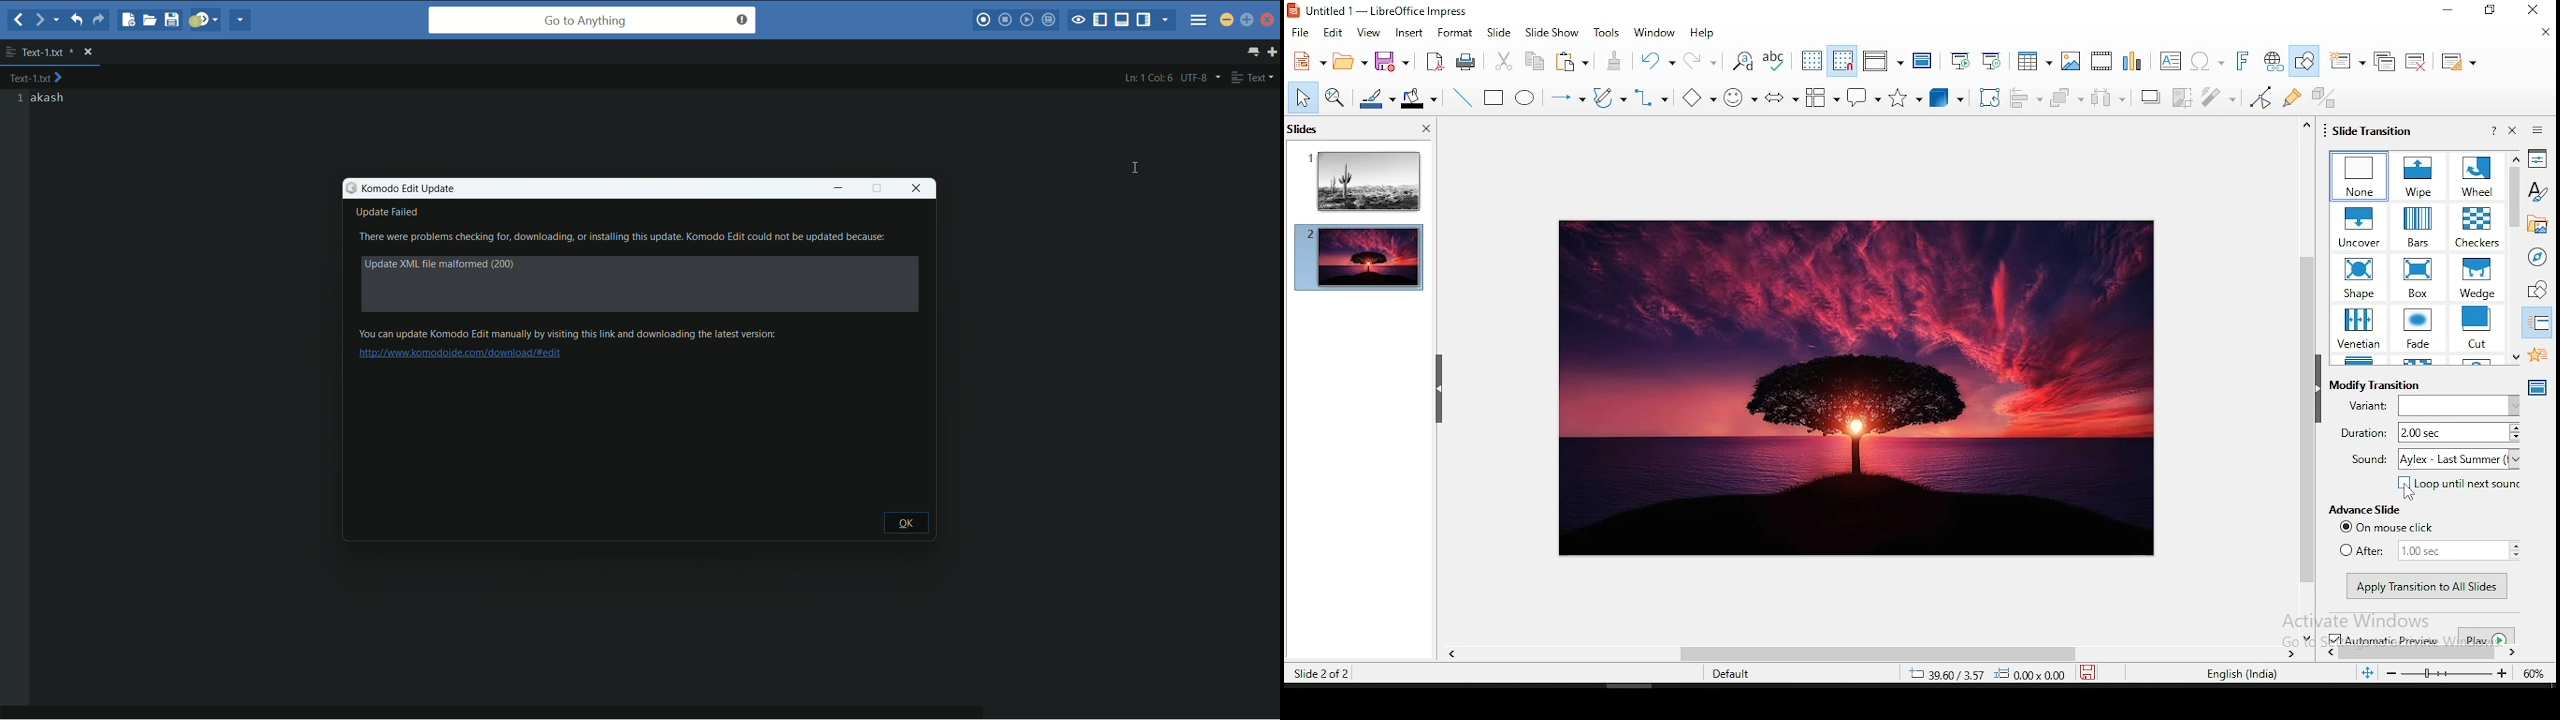  What do you see at coordinates (1783, 100) in the screenshot?
I see `block arrows` at bounding box center [1783, 100].